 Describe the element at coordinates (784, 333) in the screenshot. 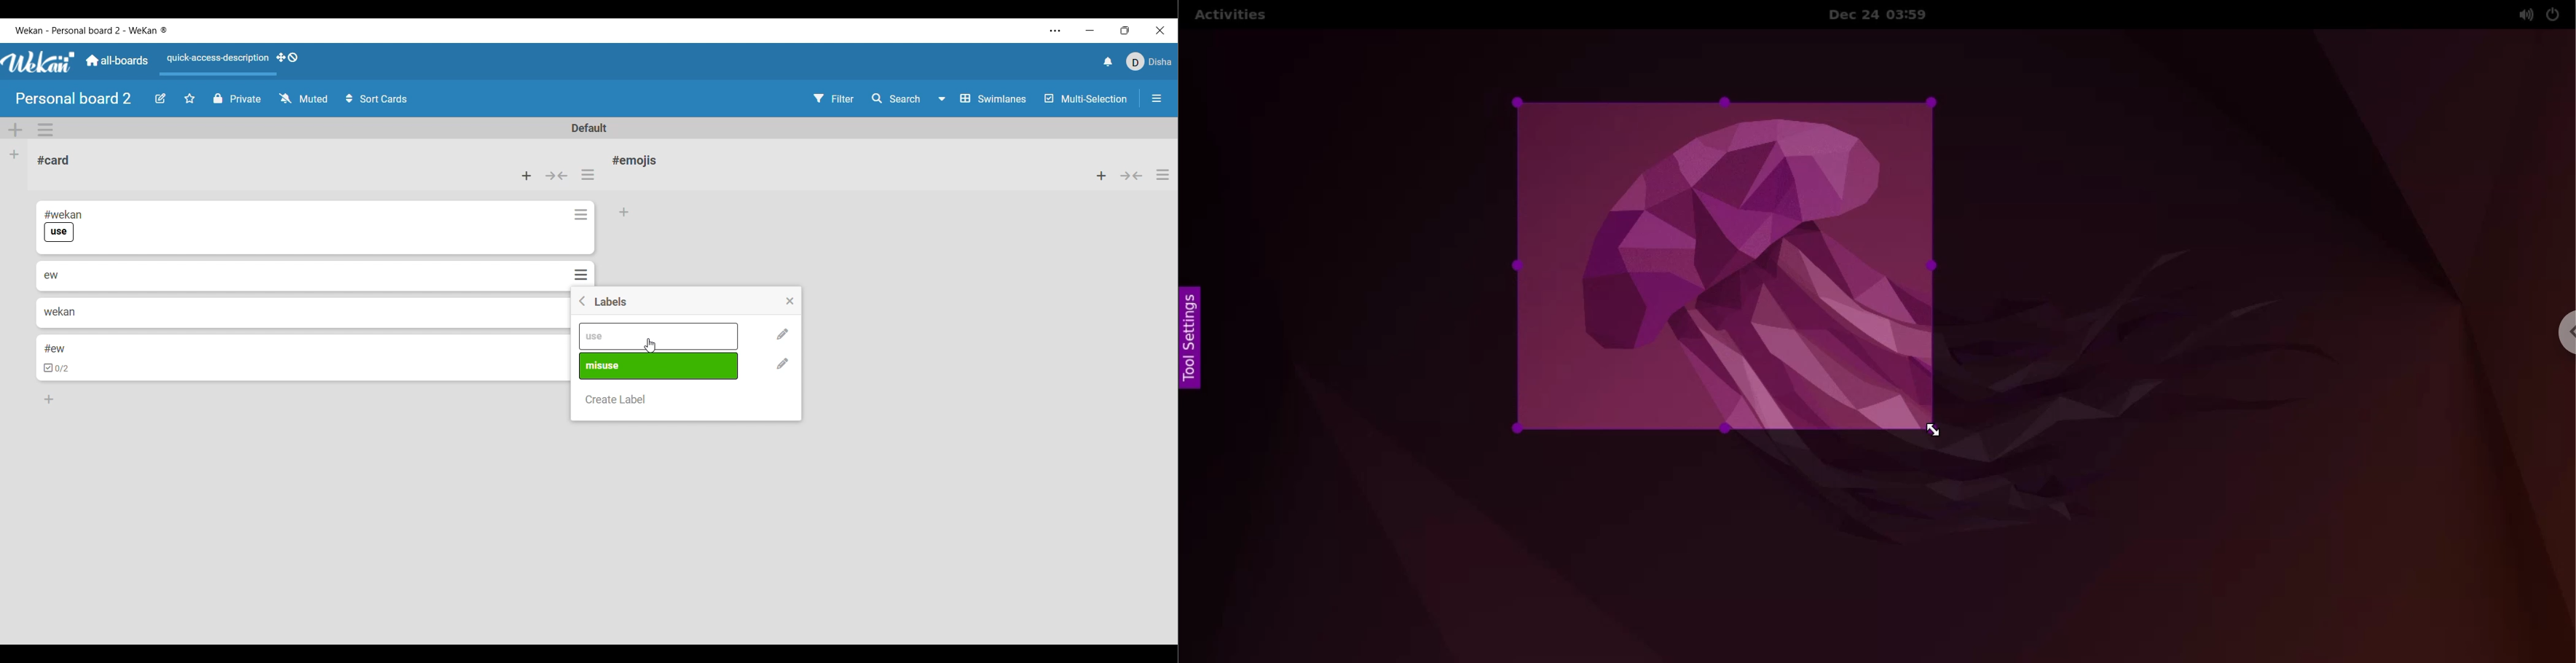

I see `Change name and color of respective label` at that location.